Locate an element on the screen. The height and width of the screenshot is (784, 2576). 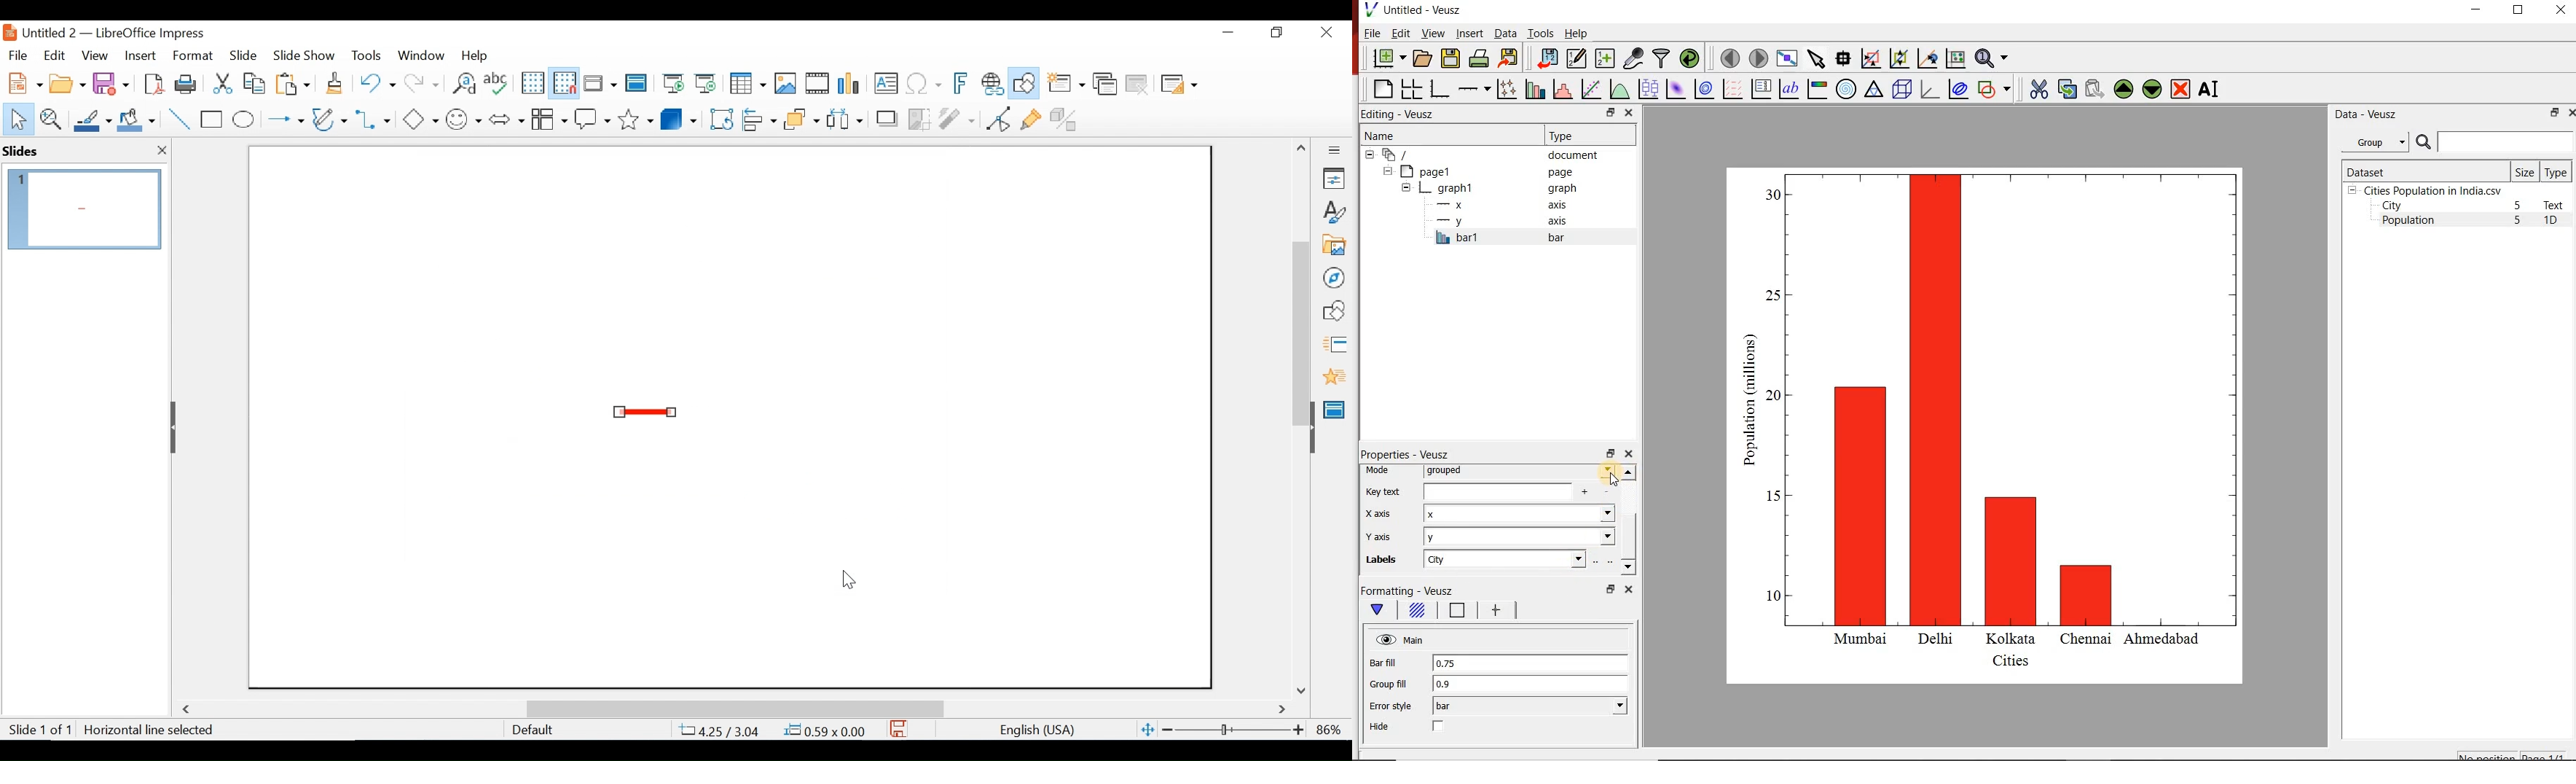
MINIMIZE is located at coordinates (2477, 9).